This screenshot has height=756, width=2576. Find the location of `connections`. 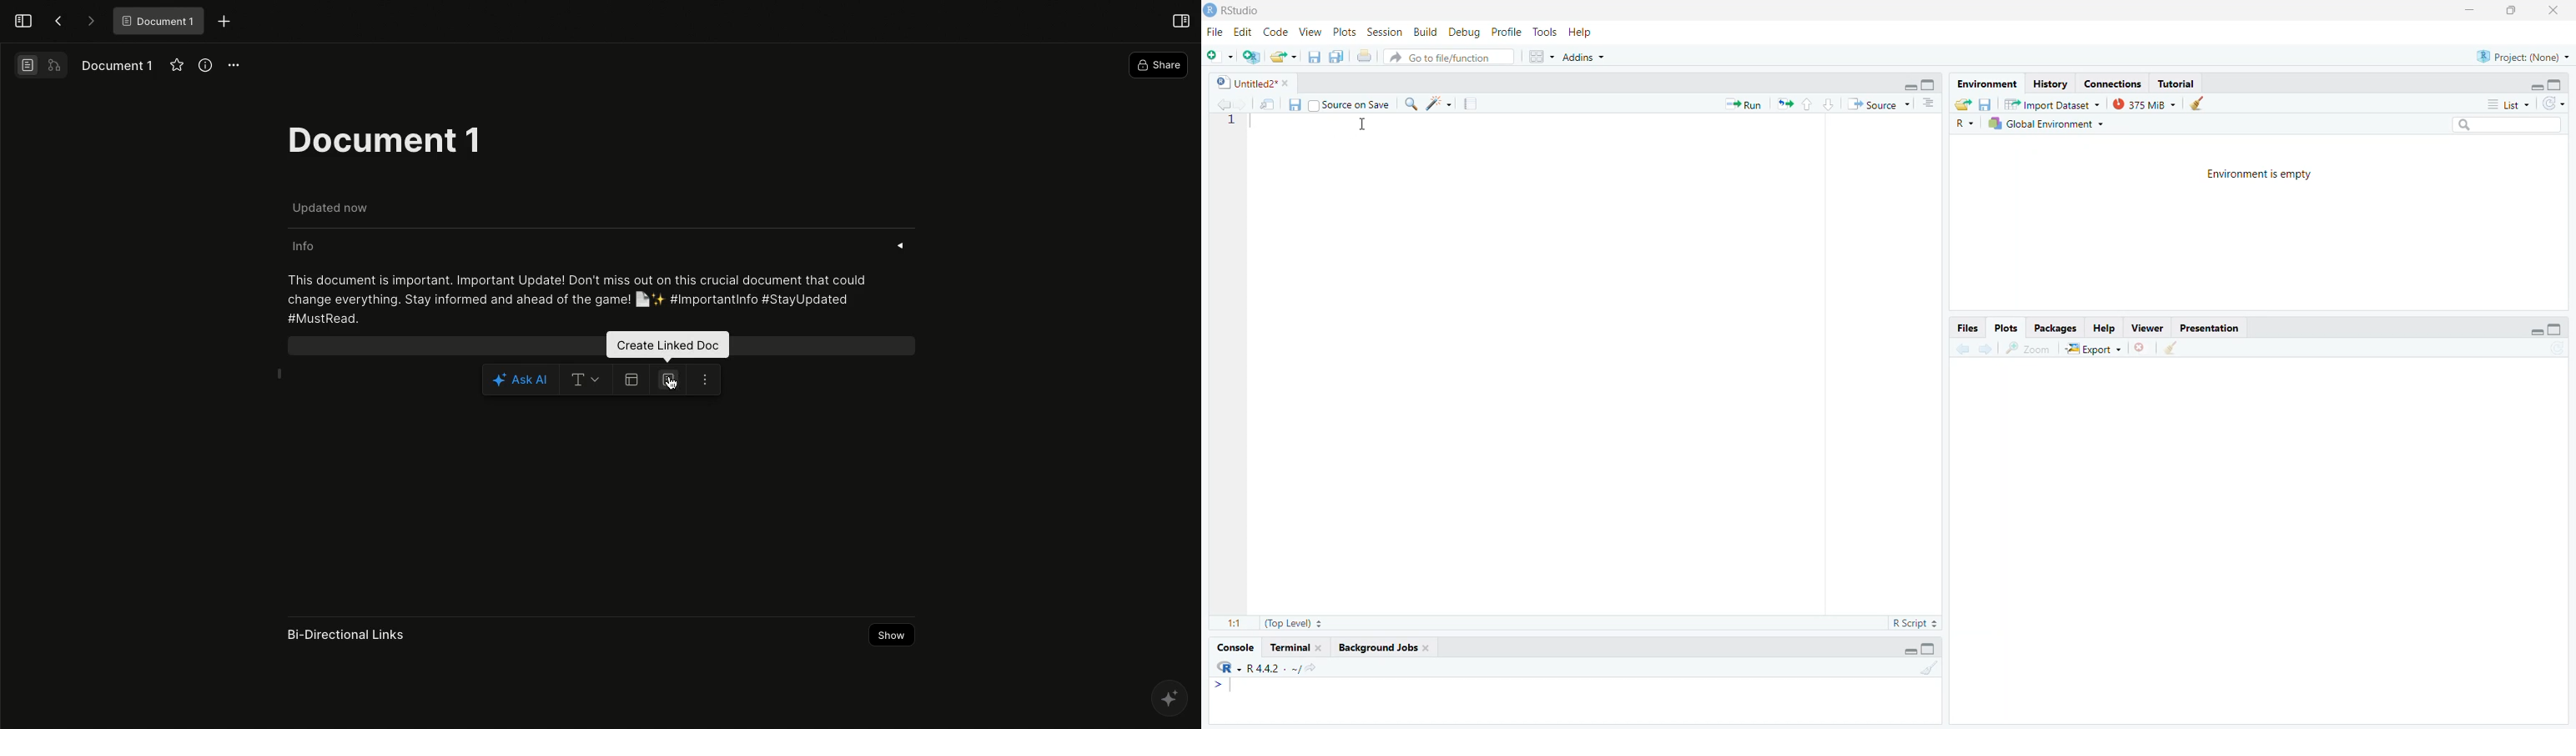

connections is located at coordinates (2111, 83).